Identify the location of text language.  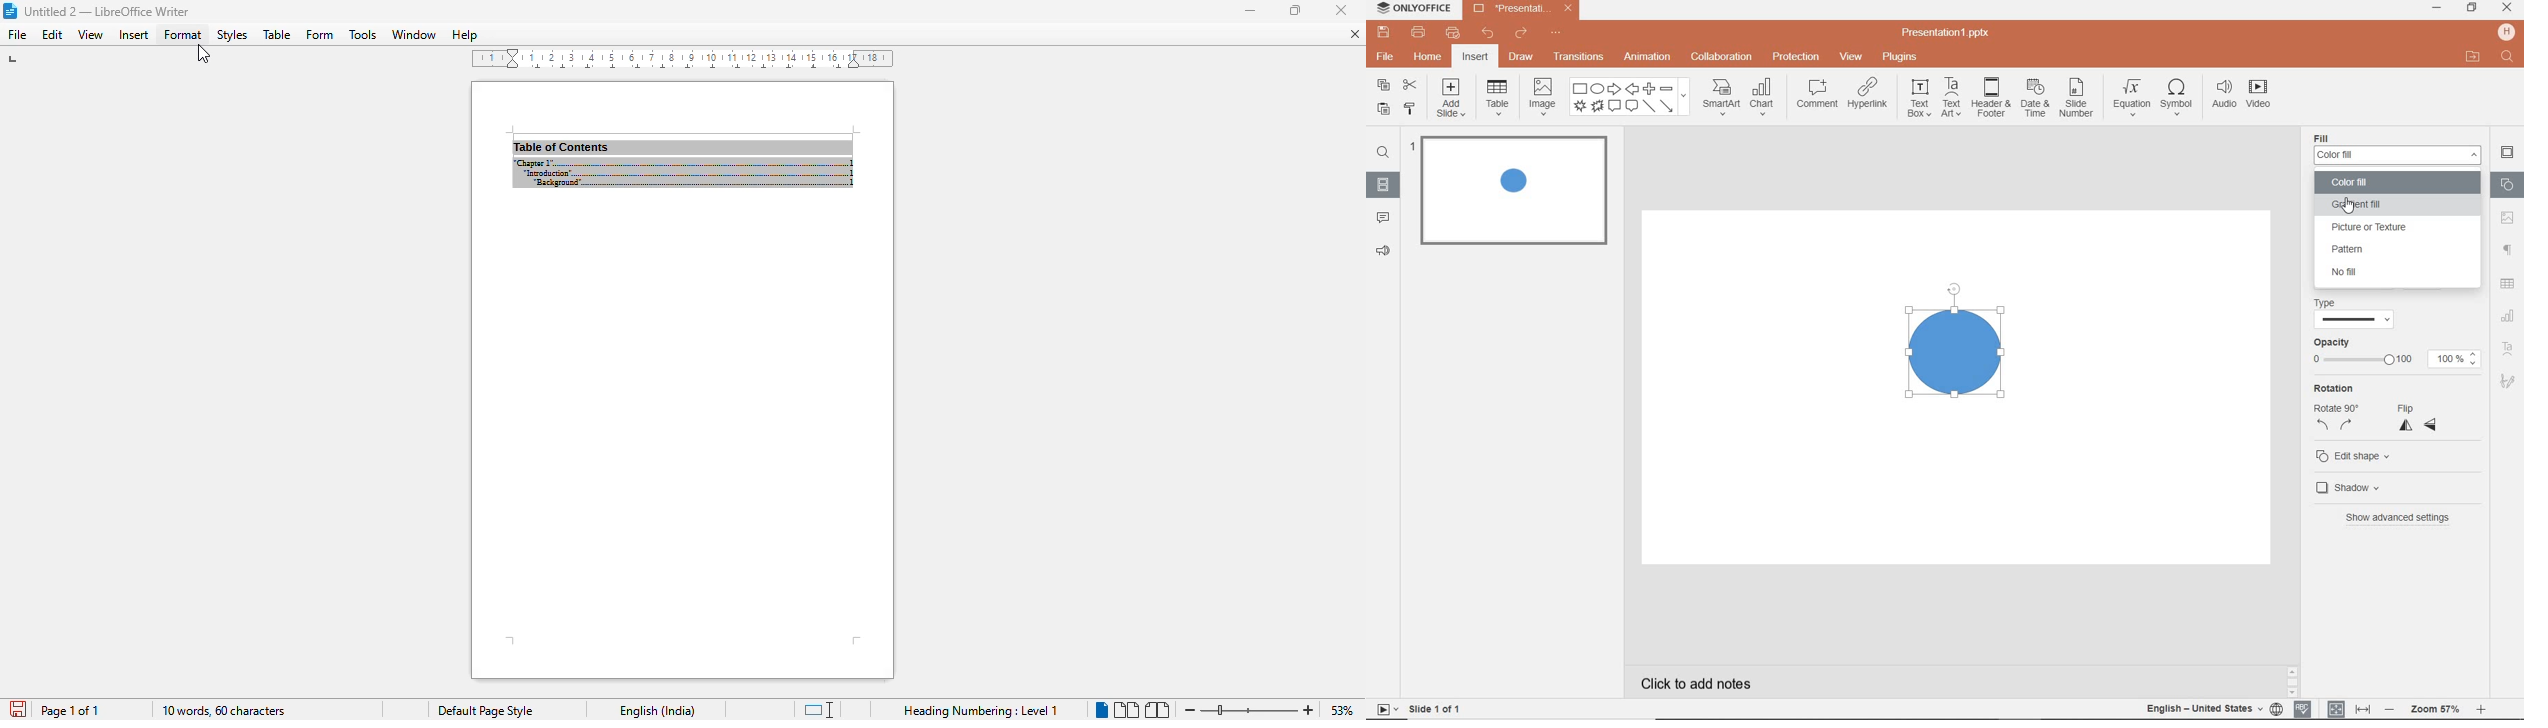
(659, 710).